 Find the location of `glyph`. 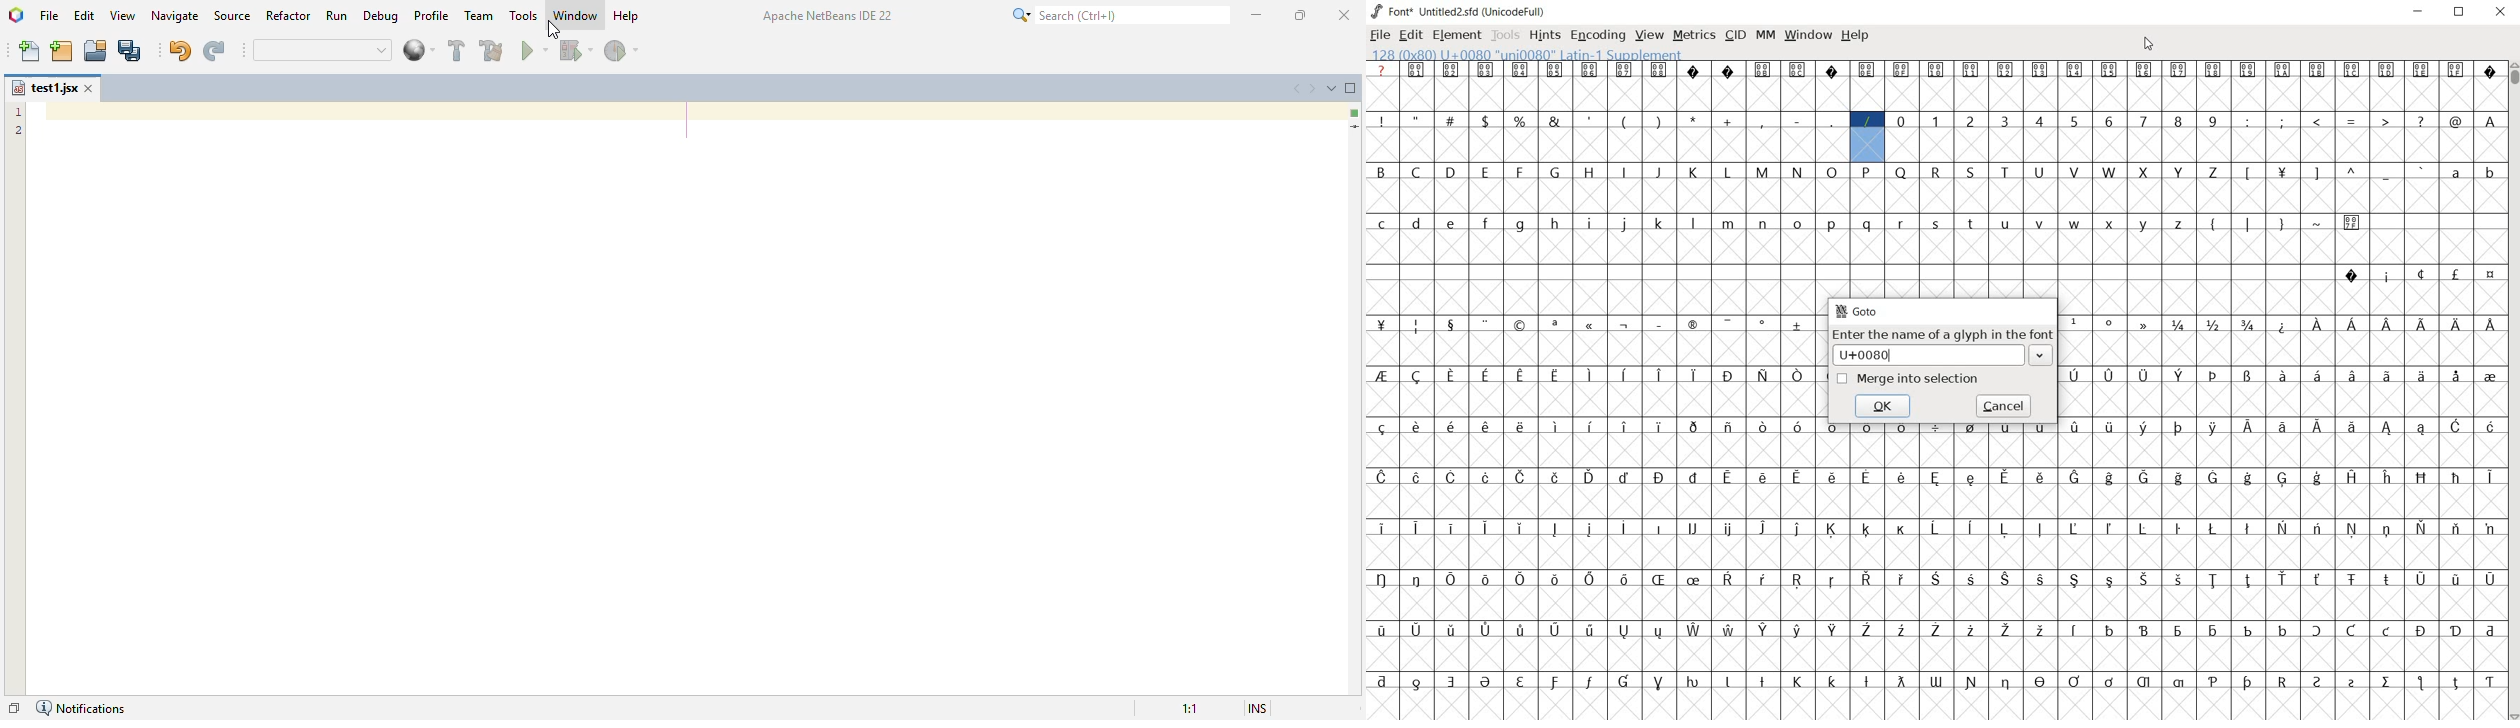

glyph is located at coordinates (2074, 122).